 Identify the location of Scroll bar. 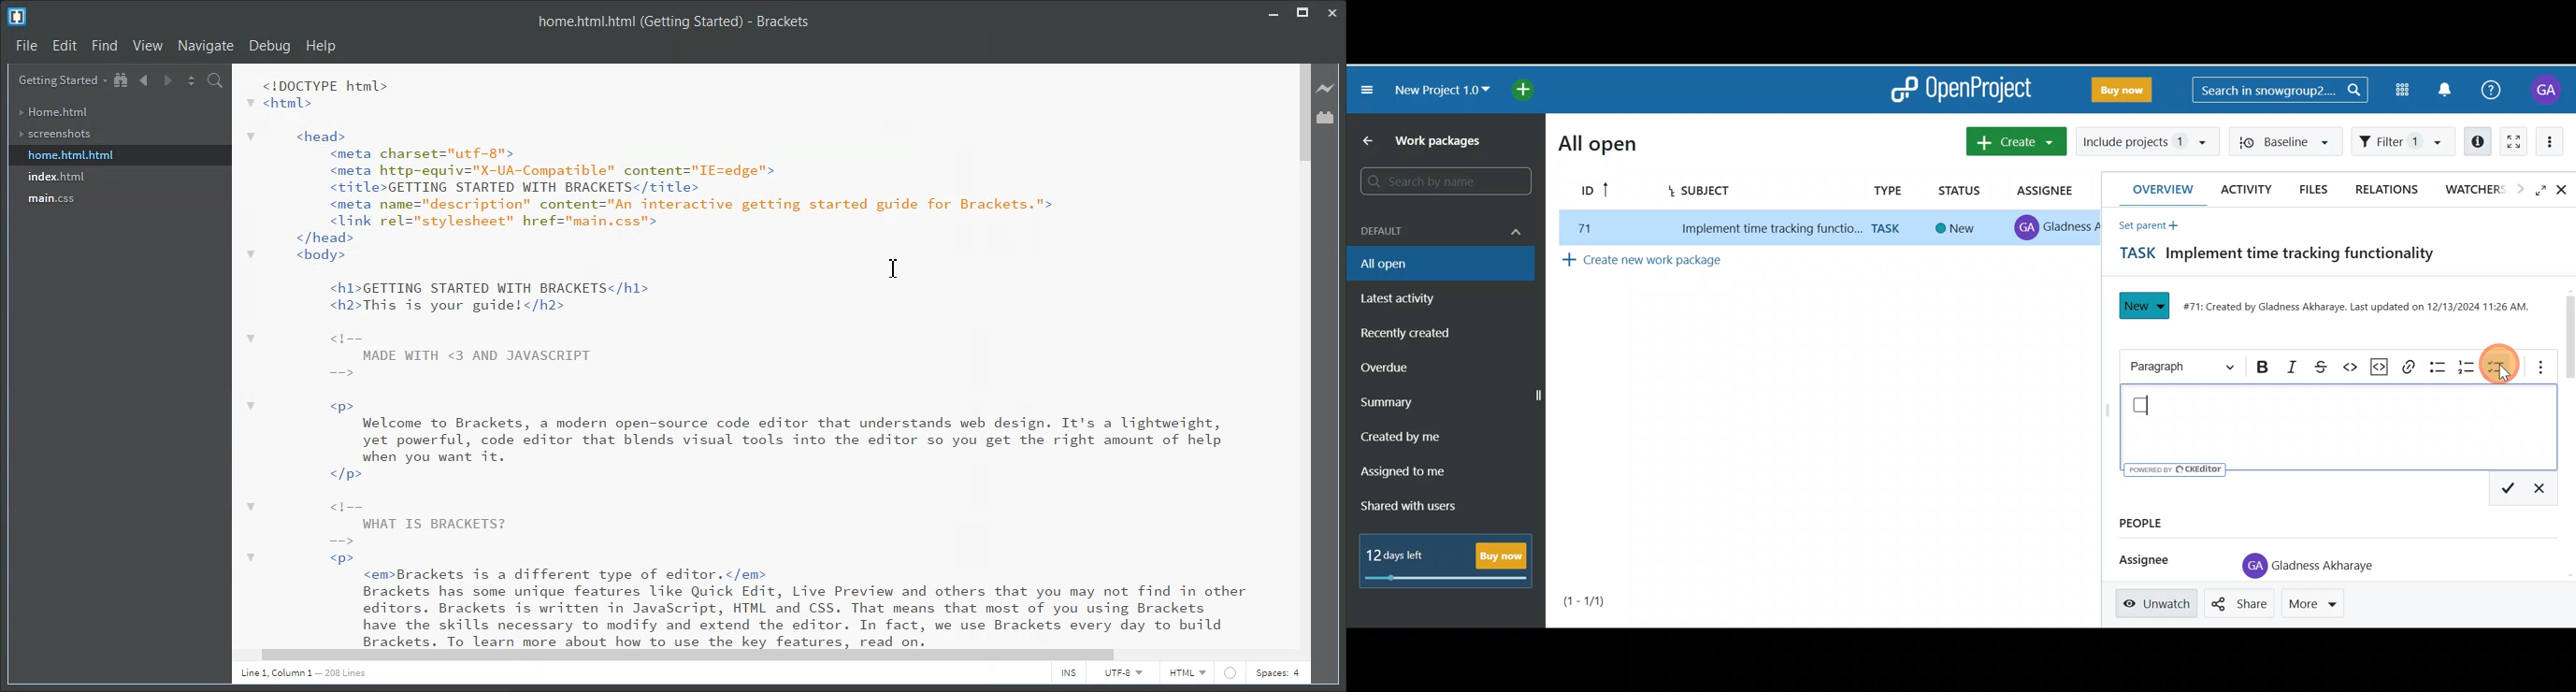
(2569, 333).